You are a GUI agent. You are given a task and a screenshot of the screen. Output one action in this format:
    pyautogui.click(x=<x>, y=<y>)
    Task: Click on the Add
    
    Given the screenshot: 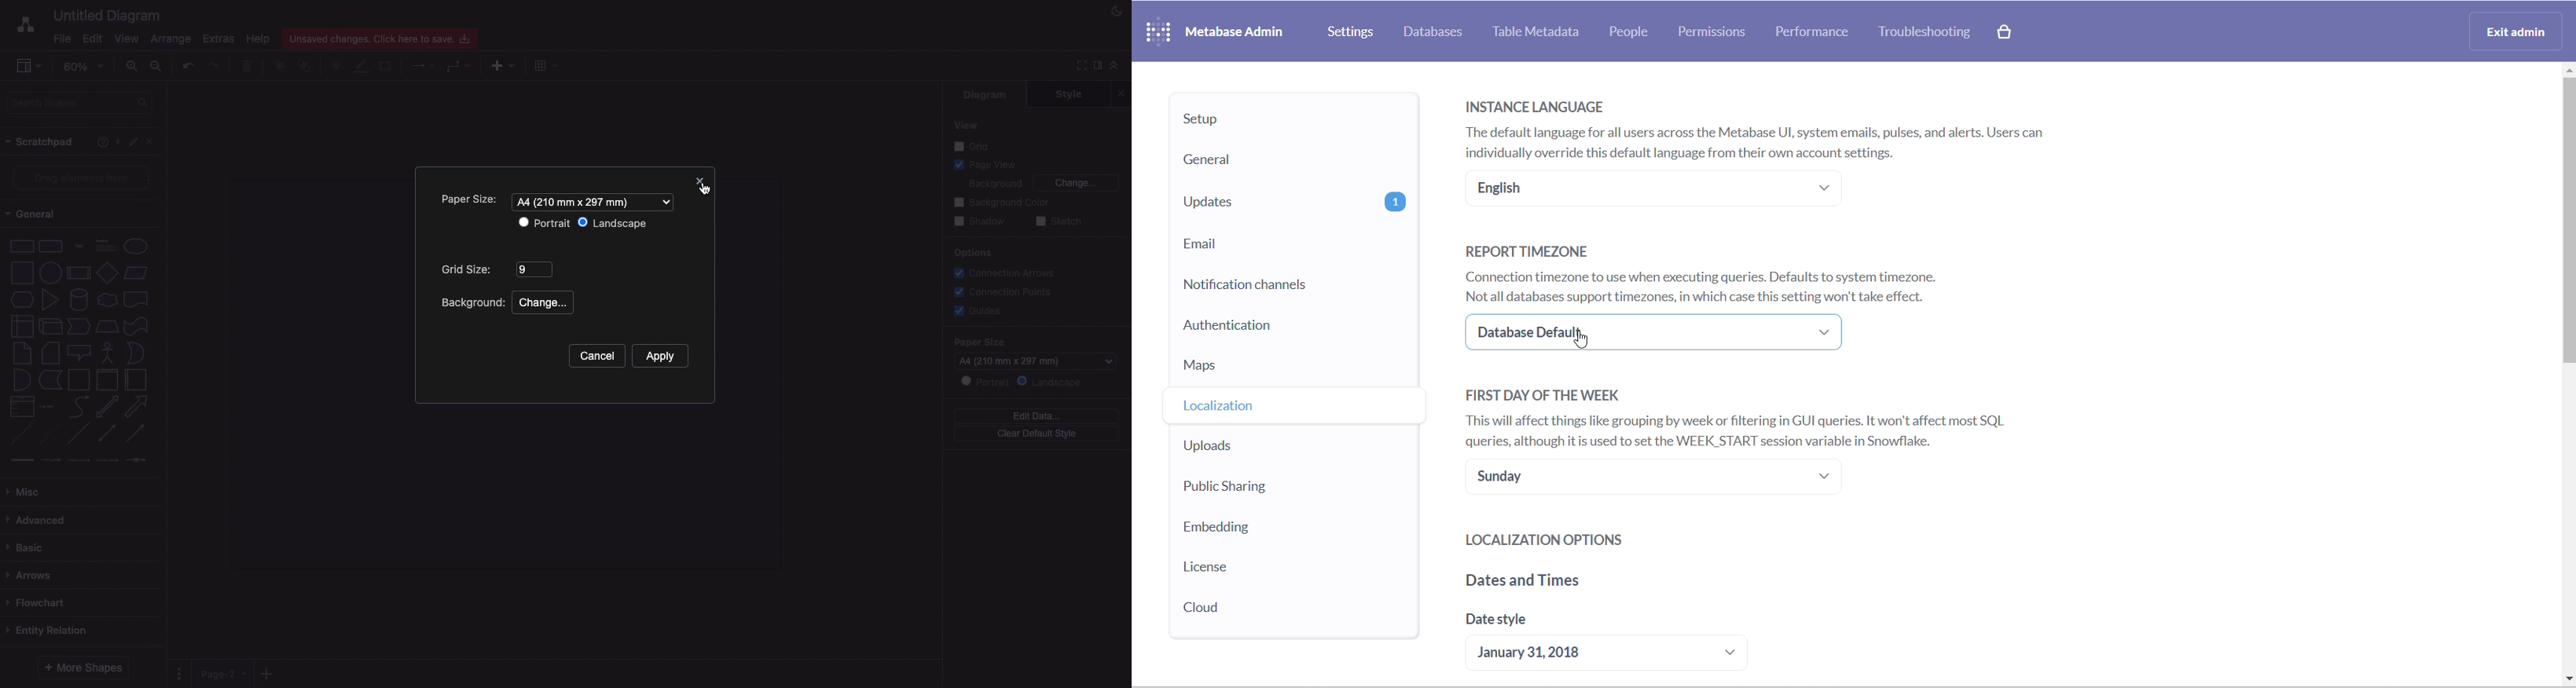 What is the action you would take?
    pyautogui.click(x=269, y=671)
    